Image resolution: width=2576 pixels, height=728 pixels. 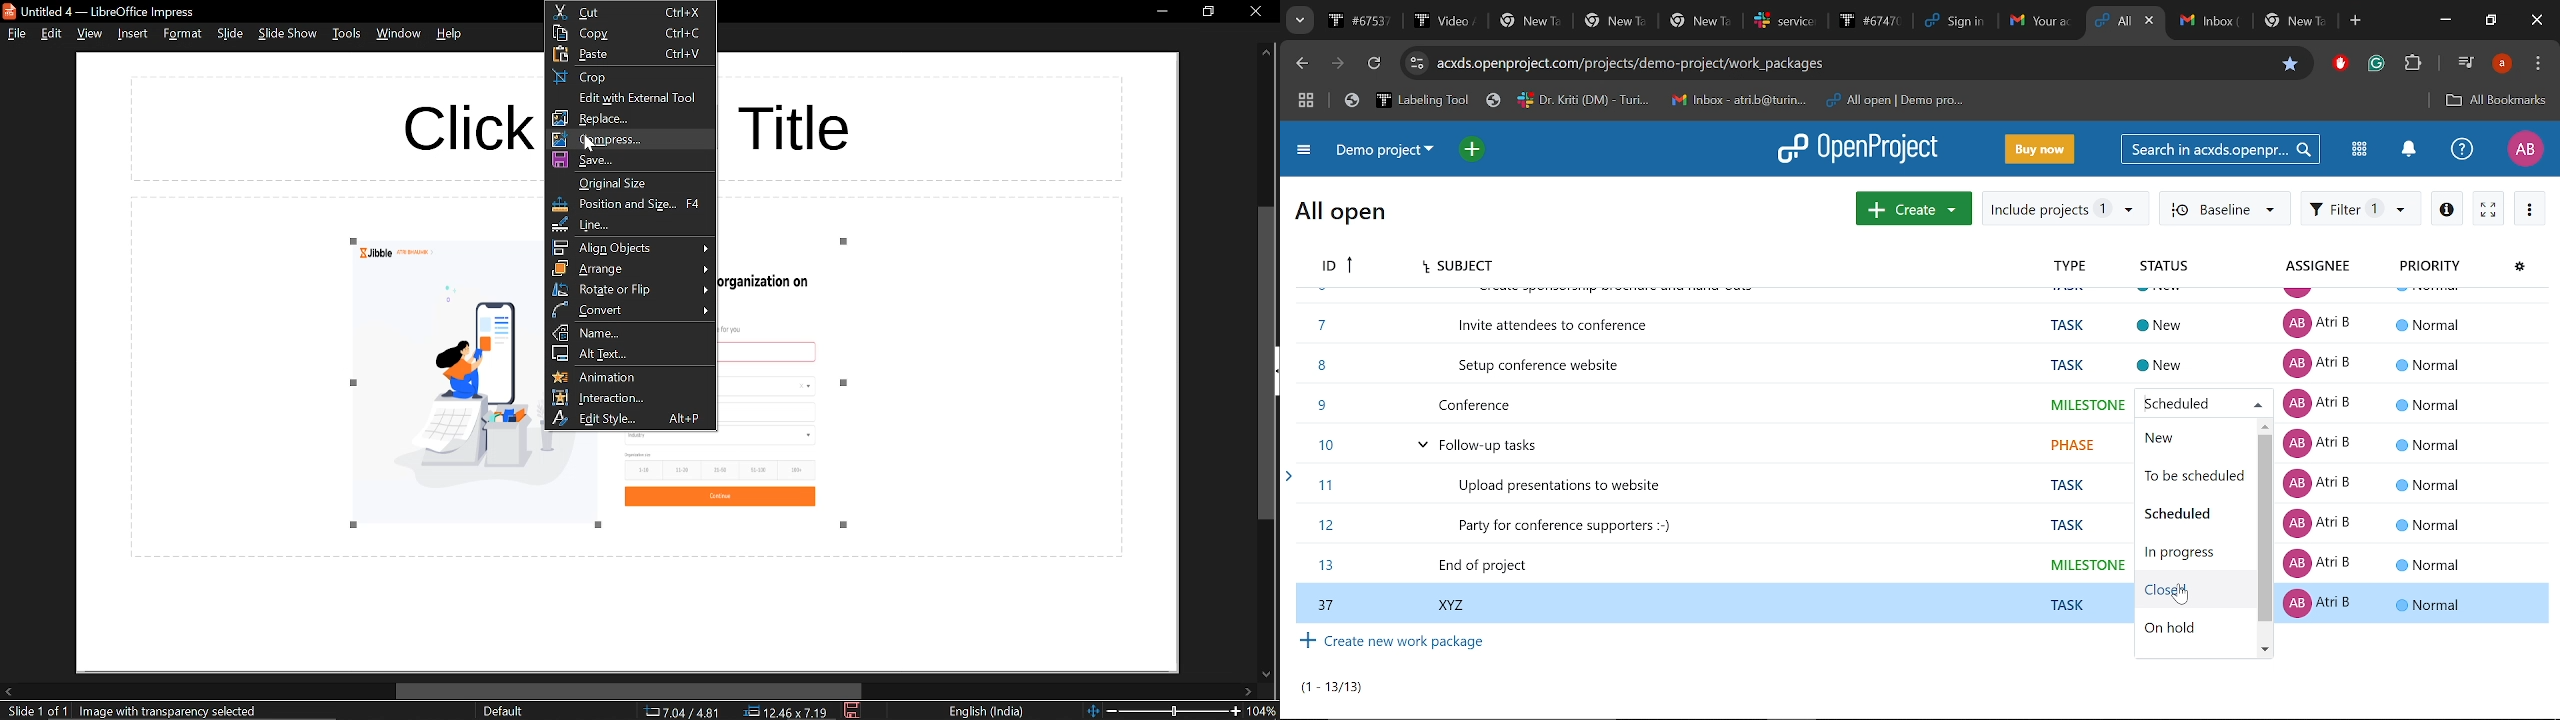 What do you see at coordinates (630, 226) in the screenshot?
I see `line` at bounding box center [630, 226].